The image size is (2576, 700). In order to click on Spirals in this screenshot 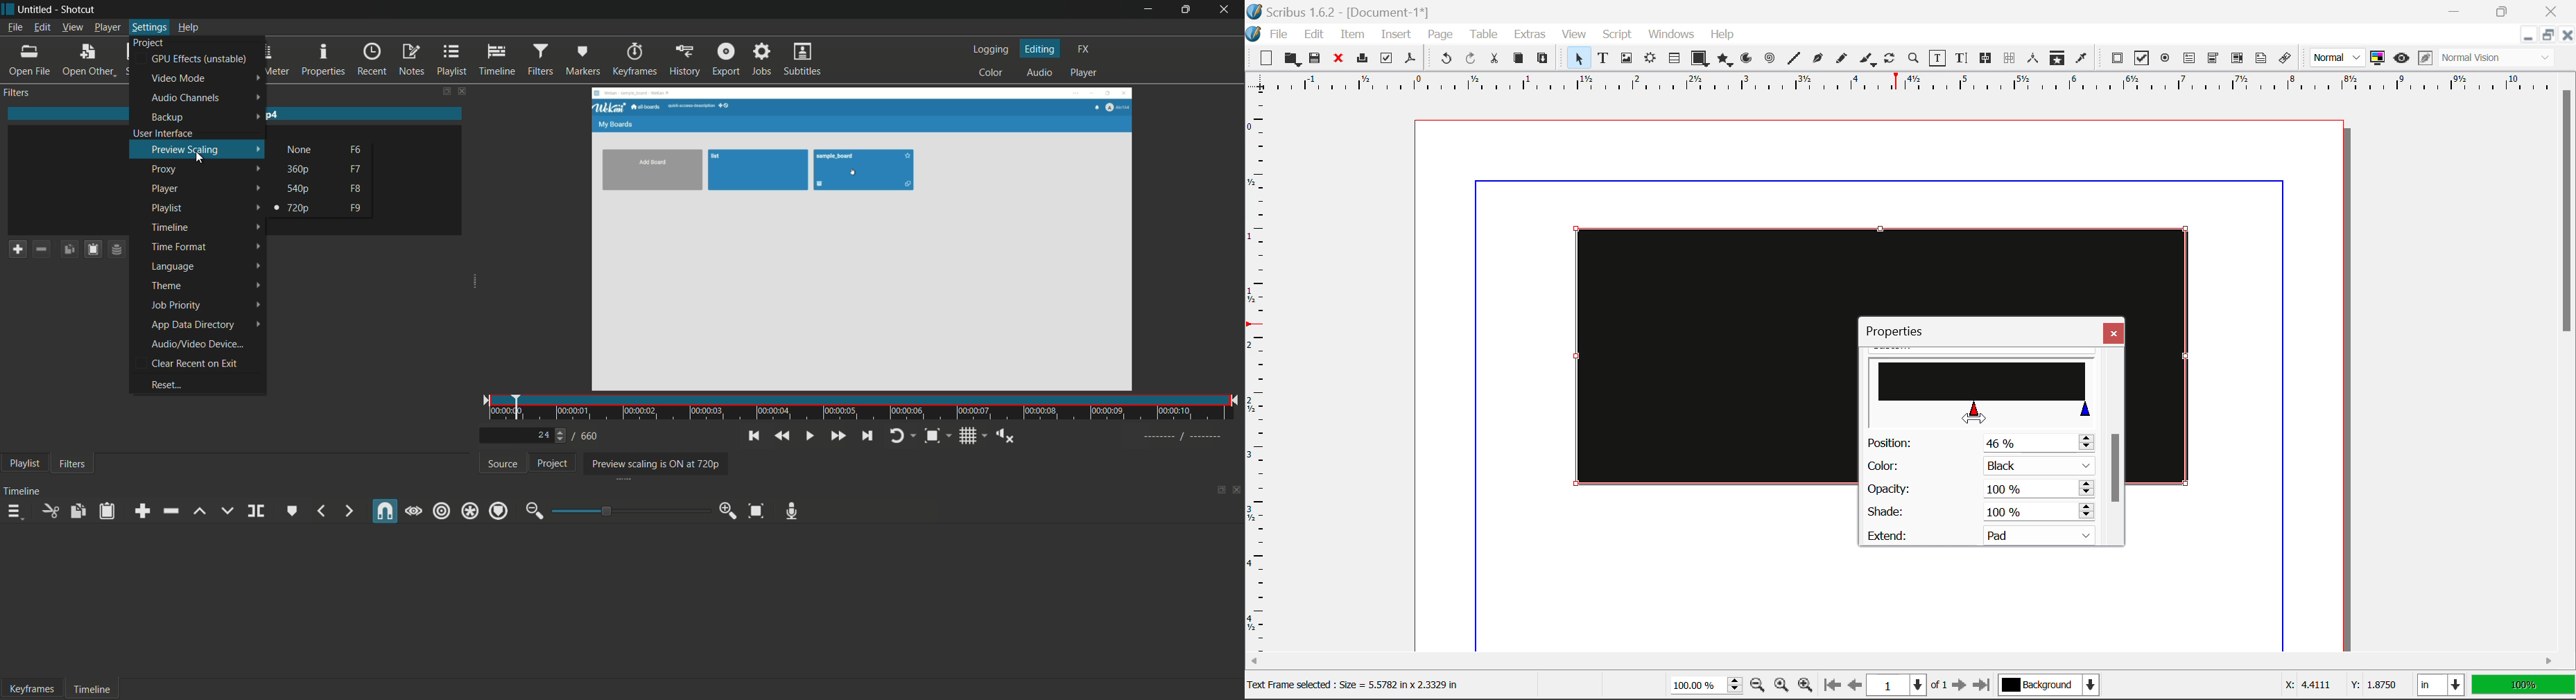, I will do `click(1769, 60)`.